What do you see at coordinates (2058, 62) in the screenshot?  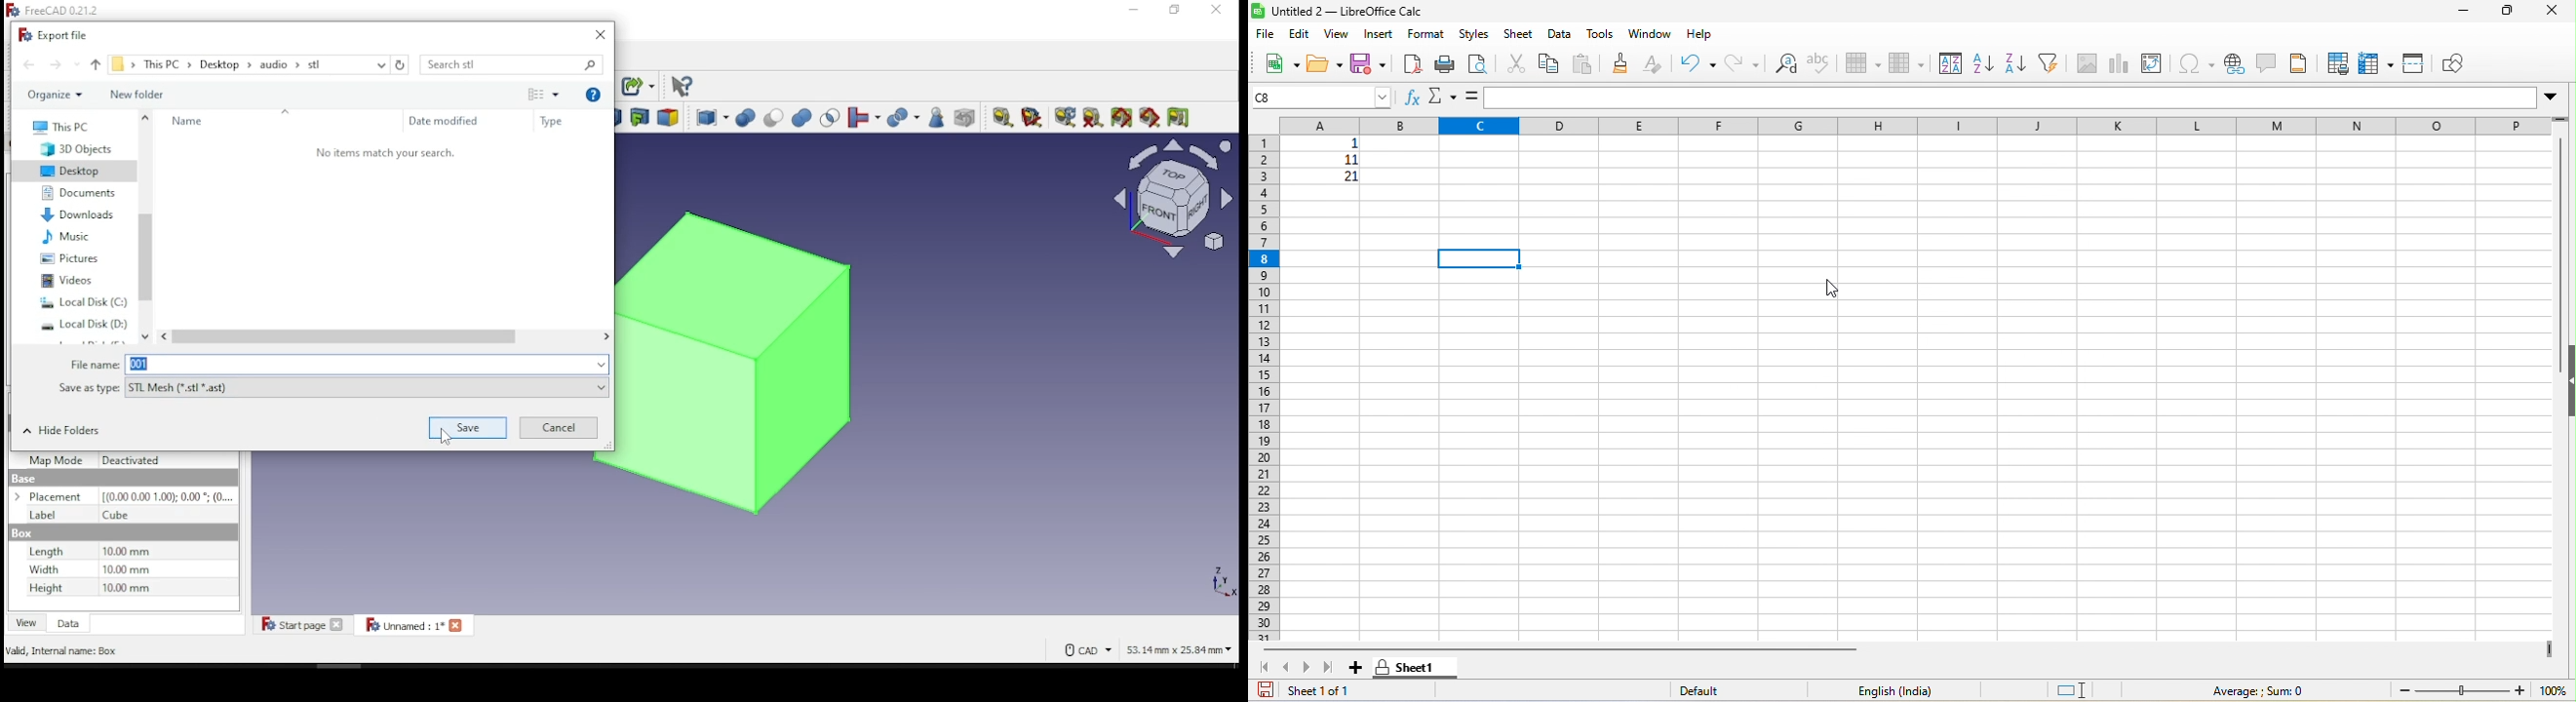 I see `filter` at bounding box center [2058, 62].